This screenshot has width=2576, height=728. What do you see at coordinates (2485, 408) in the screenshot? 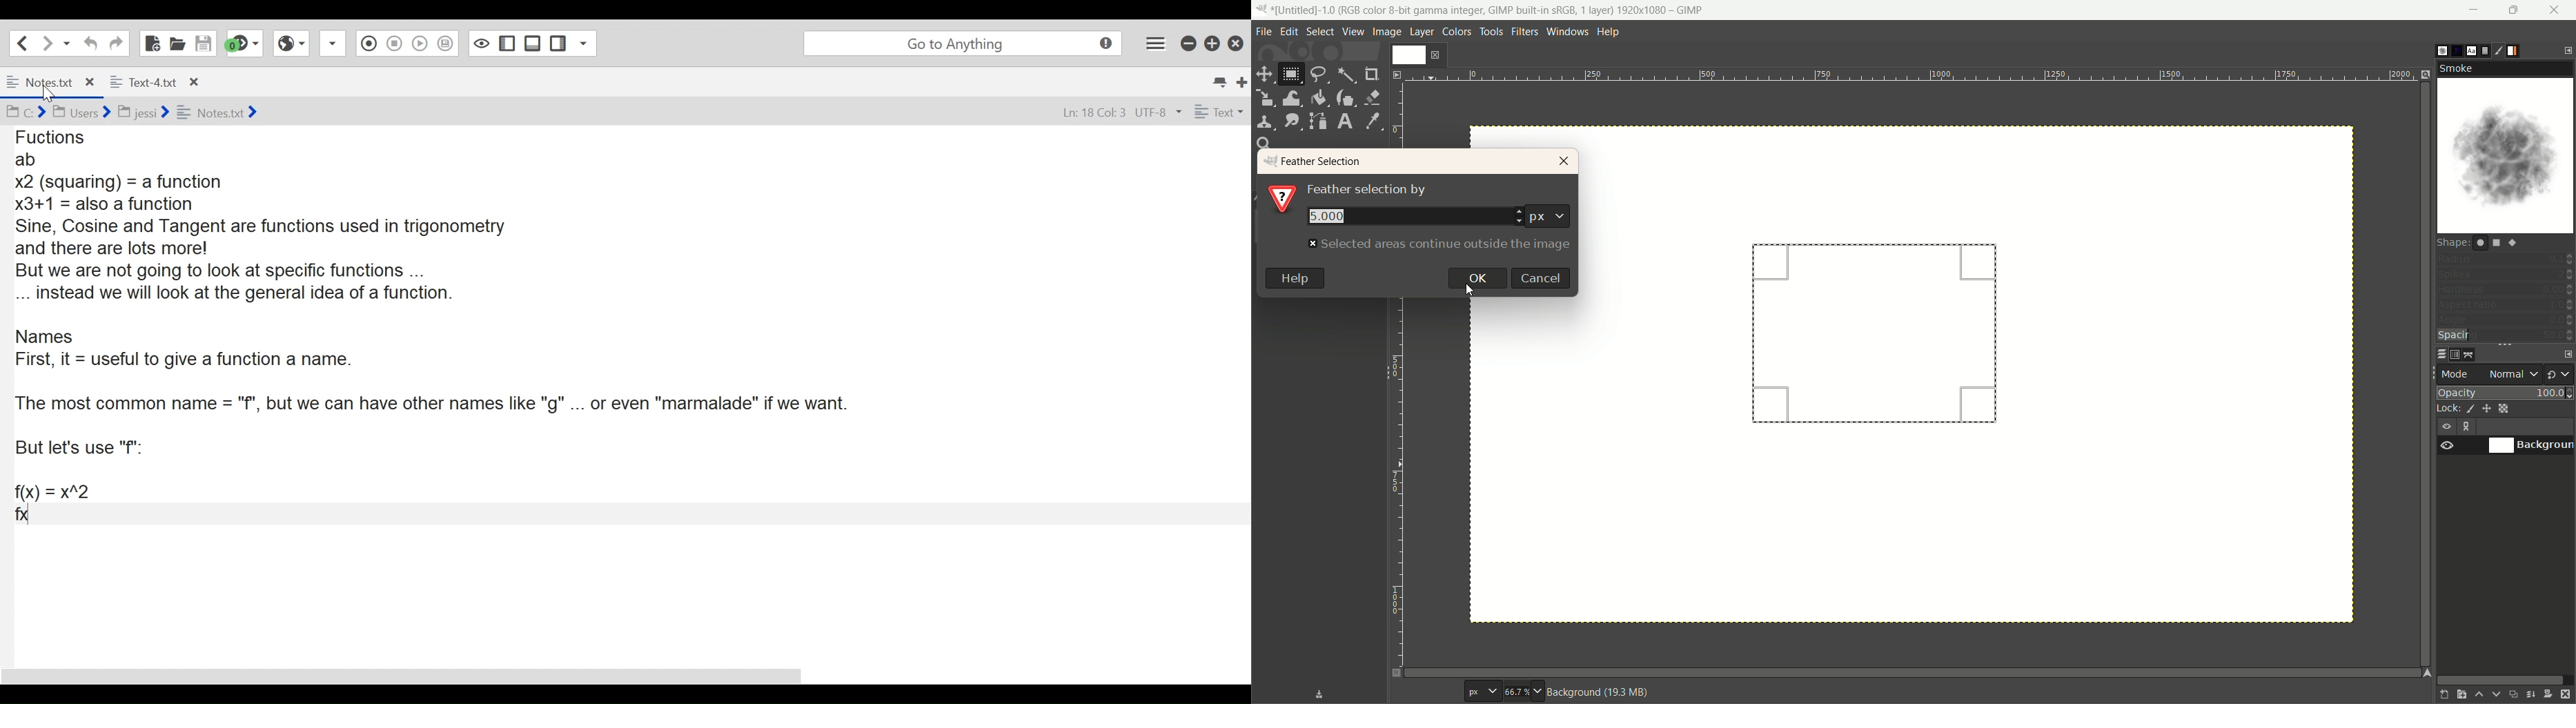
I see `lock position and size` at bounding box center [2485, 408].